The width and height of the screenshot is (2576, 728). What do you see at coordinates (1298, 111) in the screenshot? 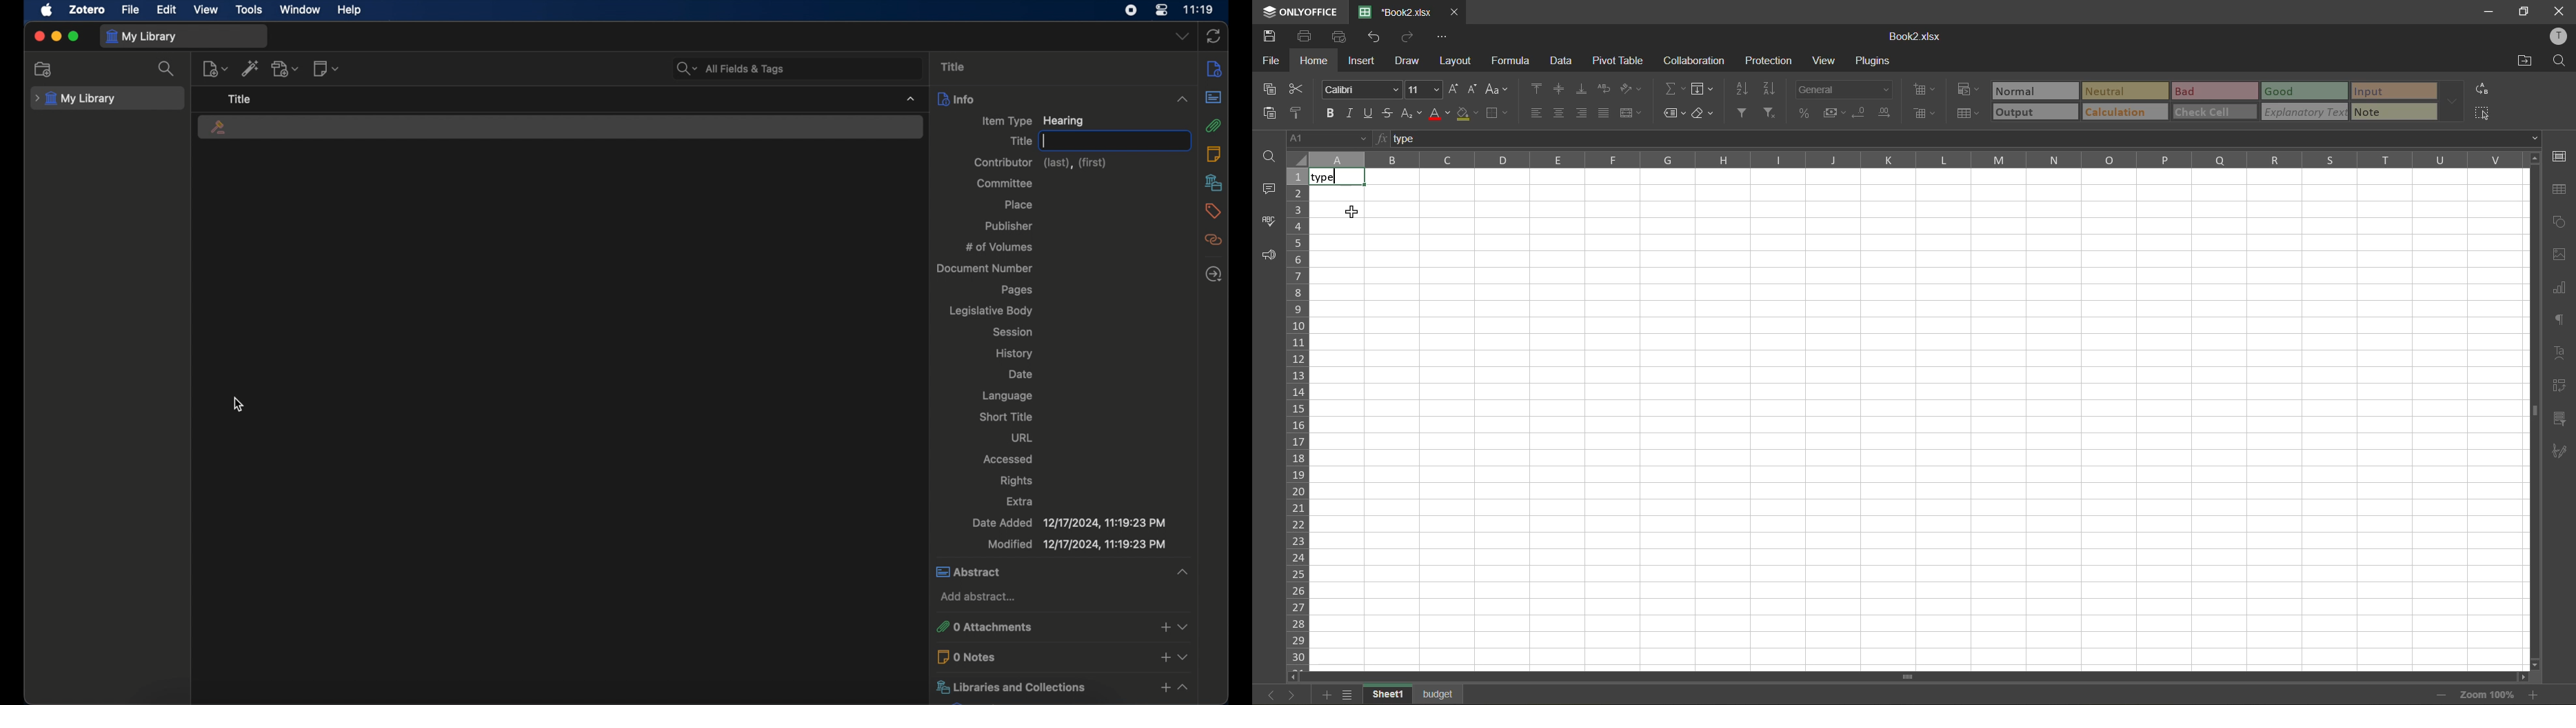
I see `copy style` at bounding box center [1298, 111].